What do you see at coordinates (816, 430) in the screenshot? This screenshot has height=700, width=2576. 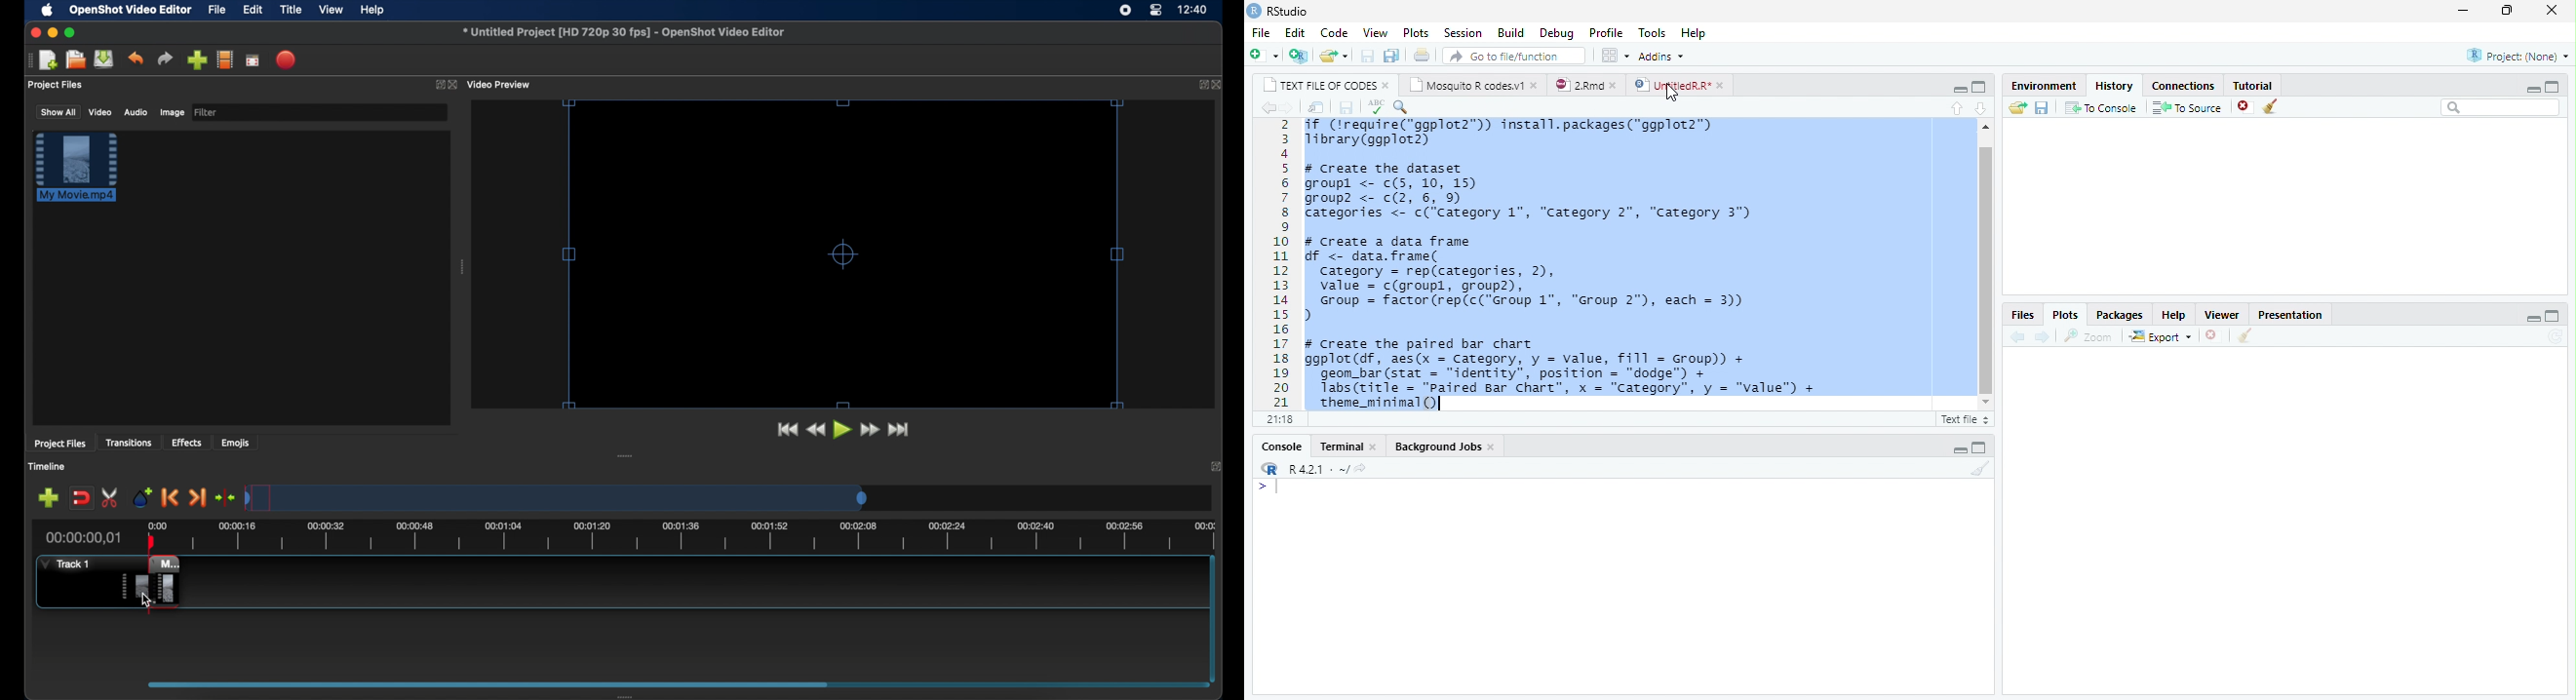 I see `rewind` at bounding box center [816, 430].